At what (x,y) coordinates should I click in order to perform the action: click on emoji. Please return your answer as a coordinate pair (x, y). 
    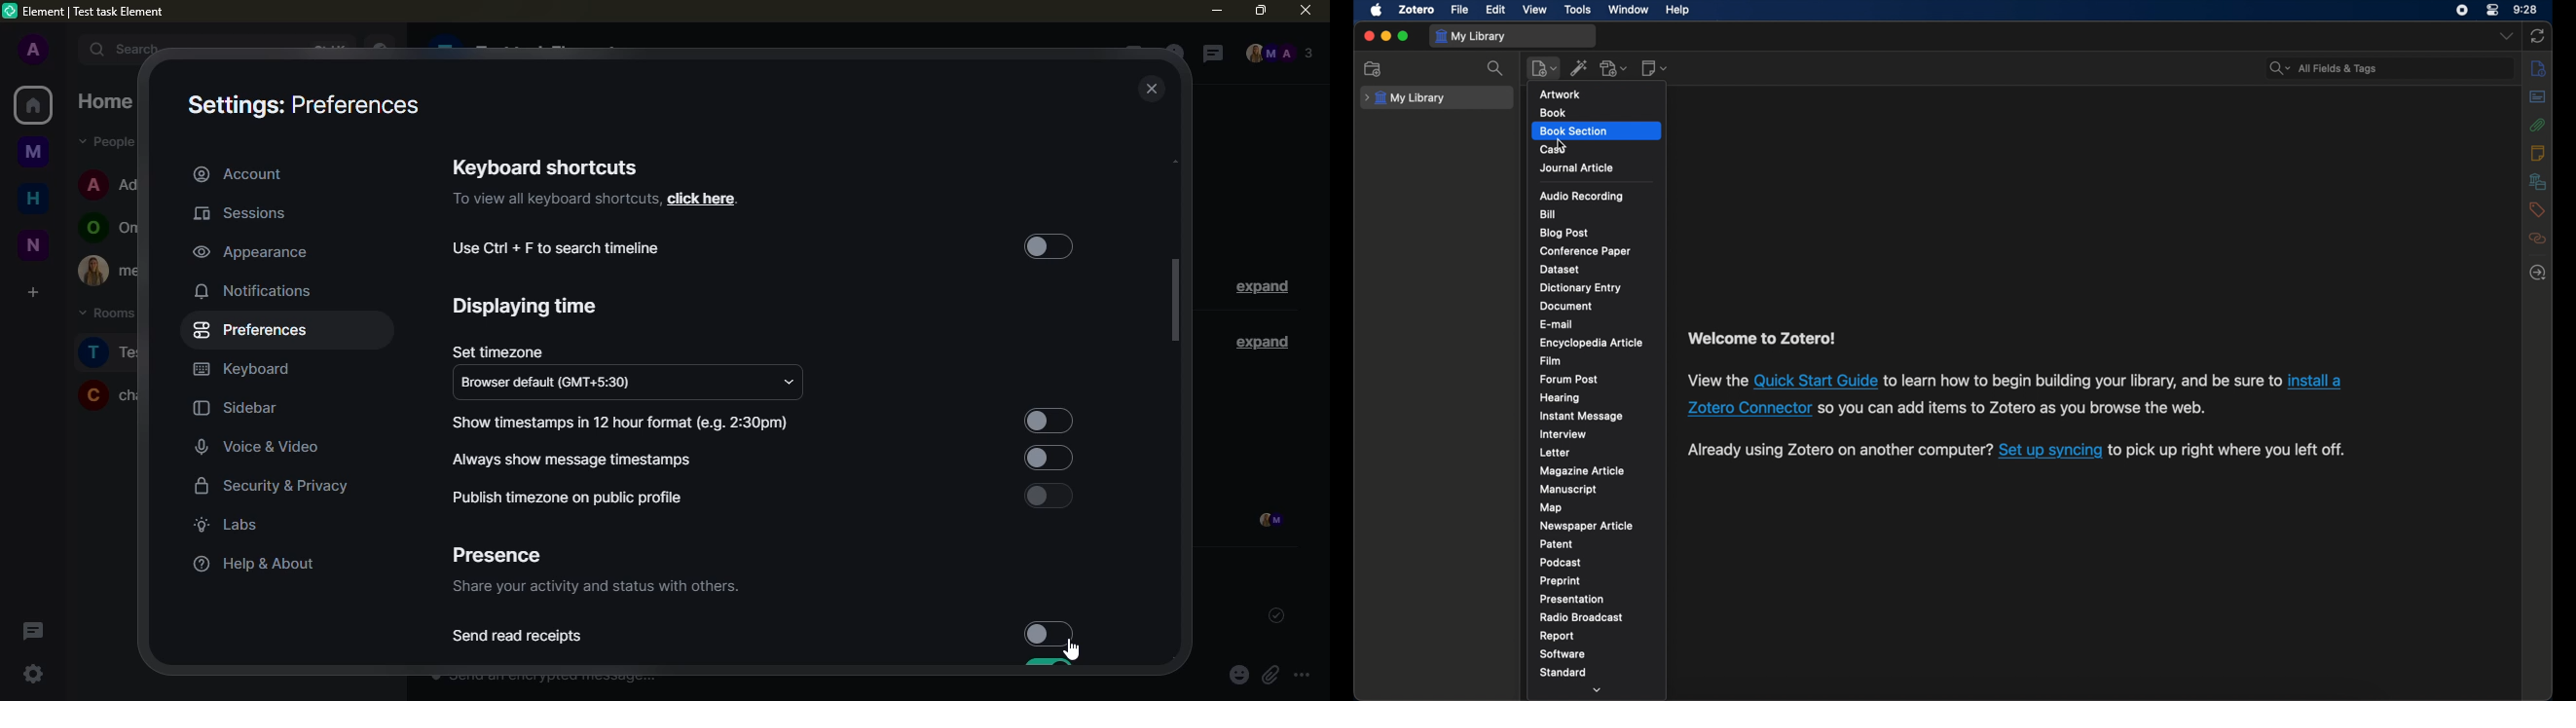
    Looking at the image, I should click on (1238, 676).